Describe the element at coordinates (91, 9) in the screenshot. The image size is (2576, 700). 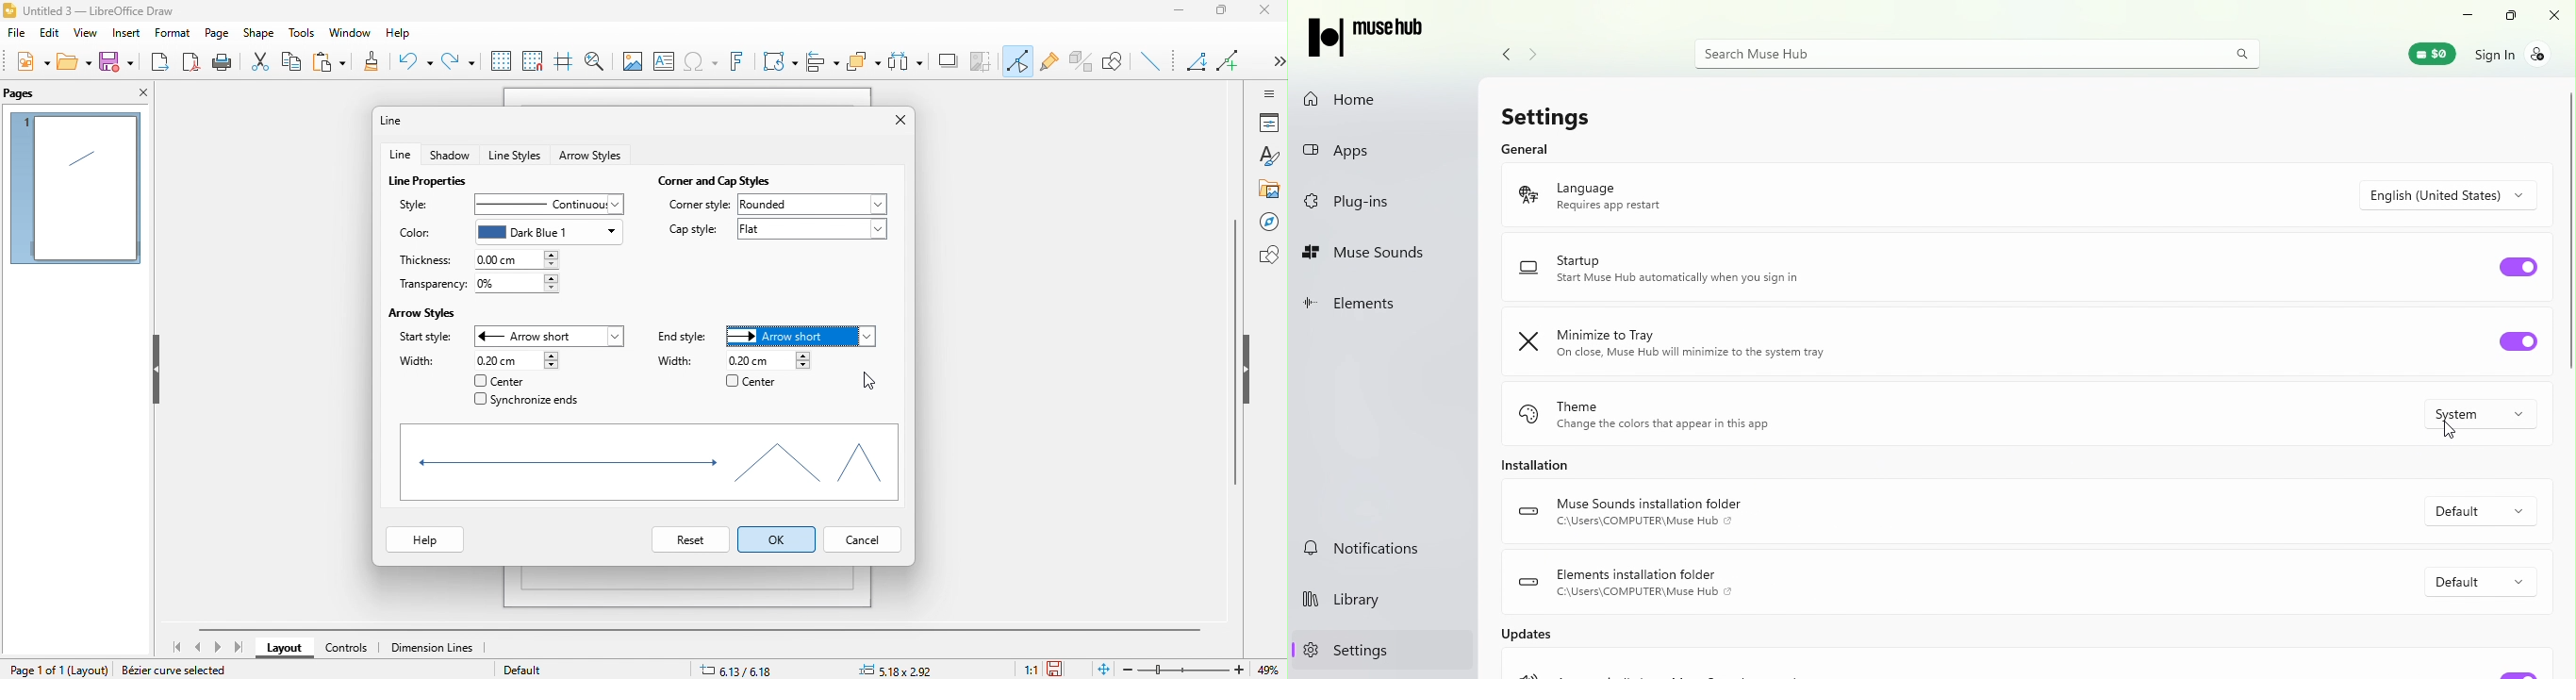
I see `Untitled 3 - LibreOffice Draw` at that location.